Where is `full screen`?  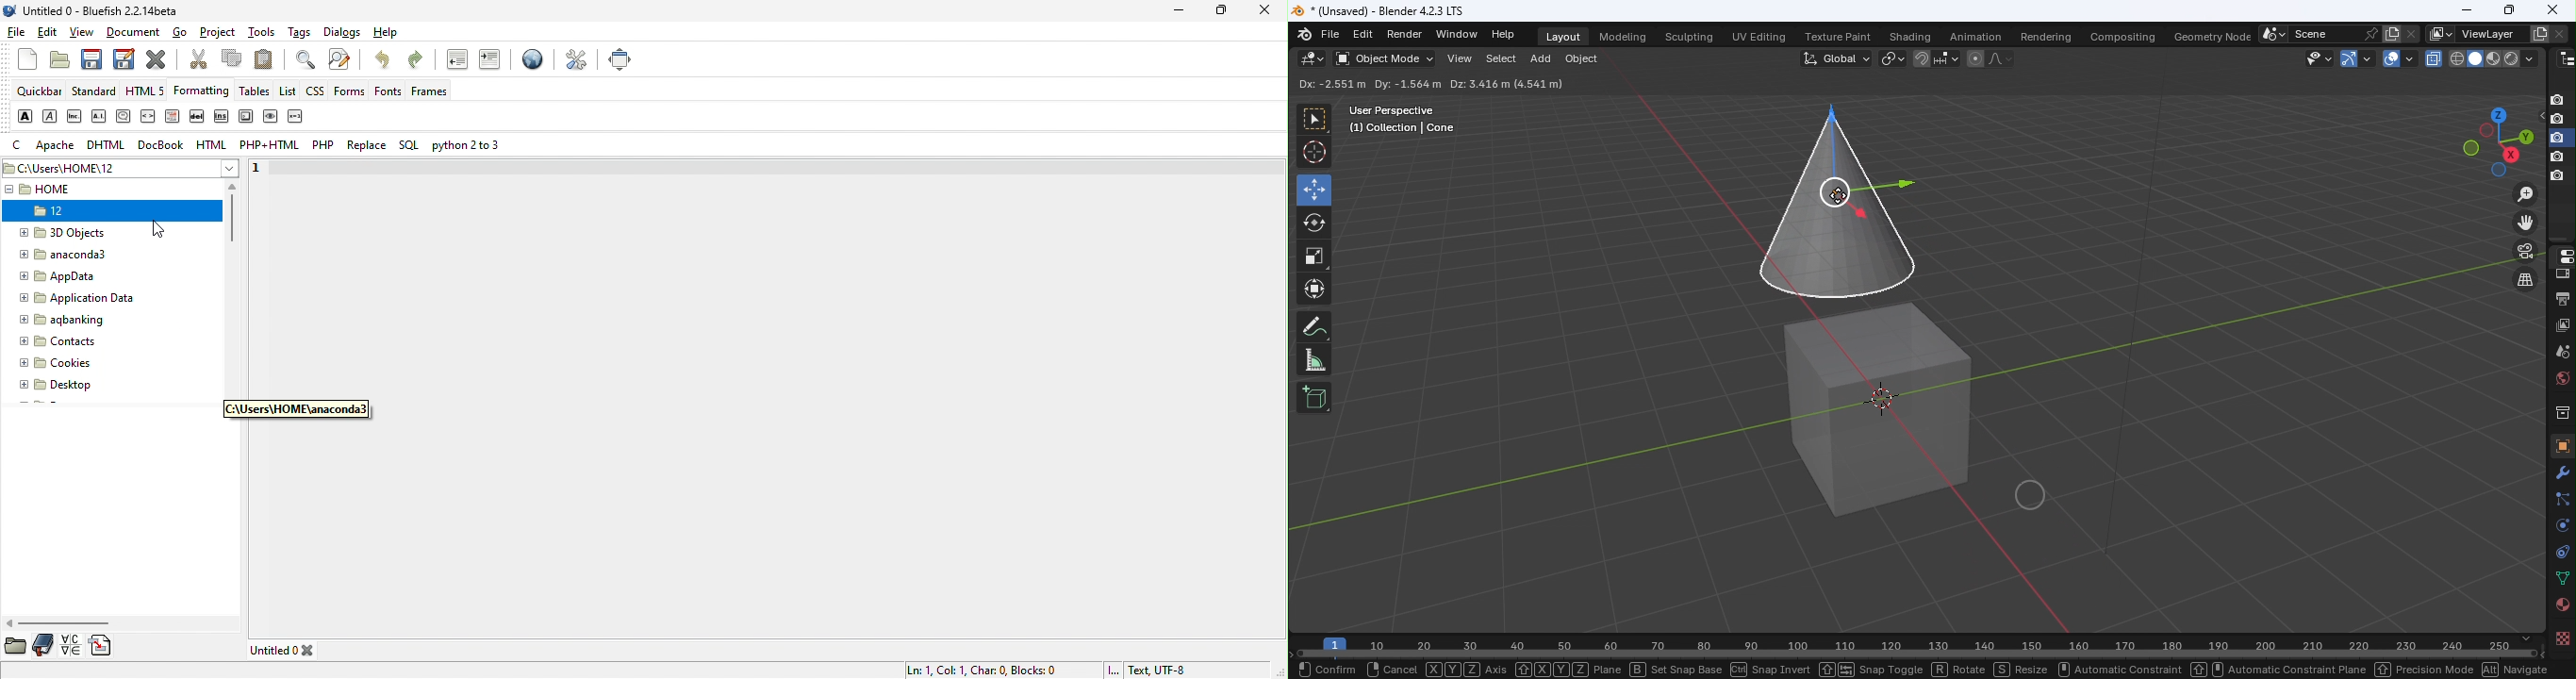
full screen is located at coordinates (620, 60).